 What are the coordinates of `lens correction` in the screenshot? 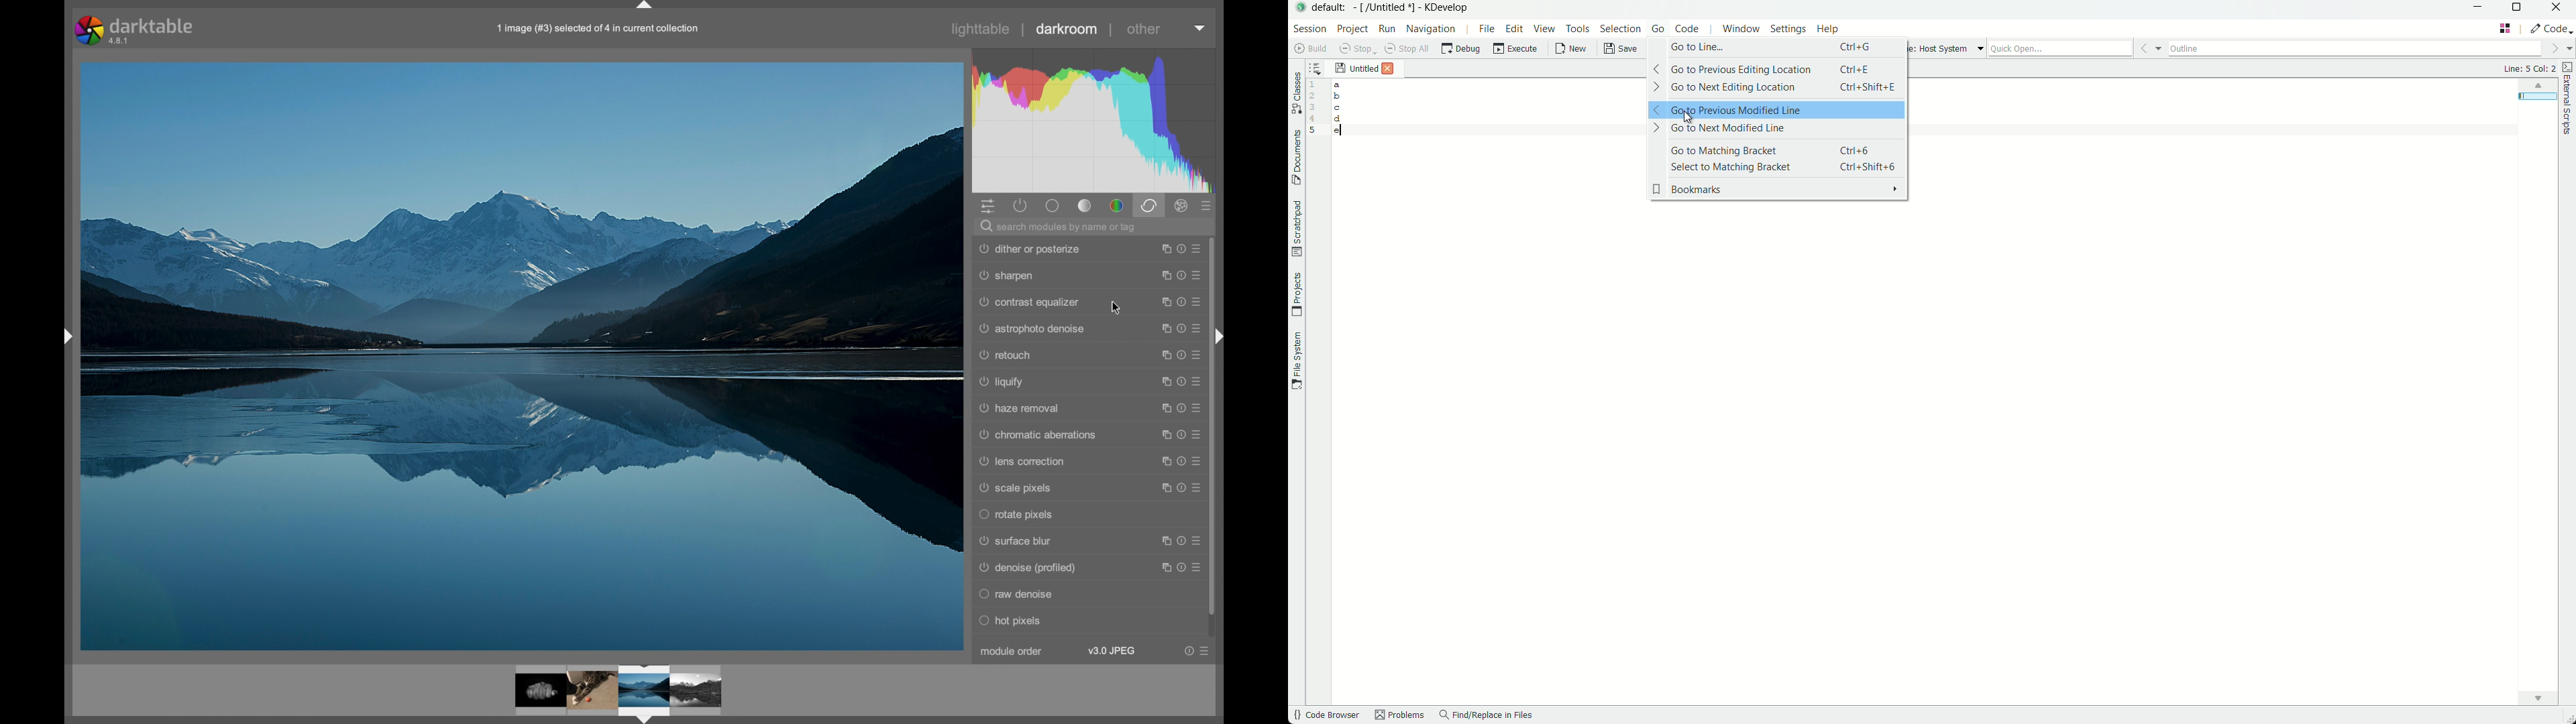 It's located at (1019, 461).